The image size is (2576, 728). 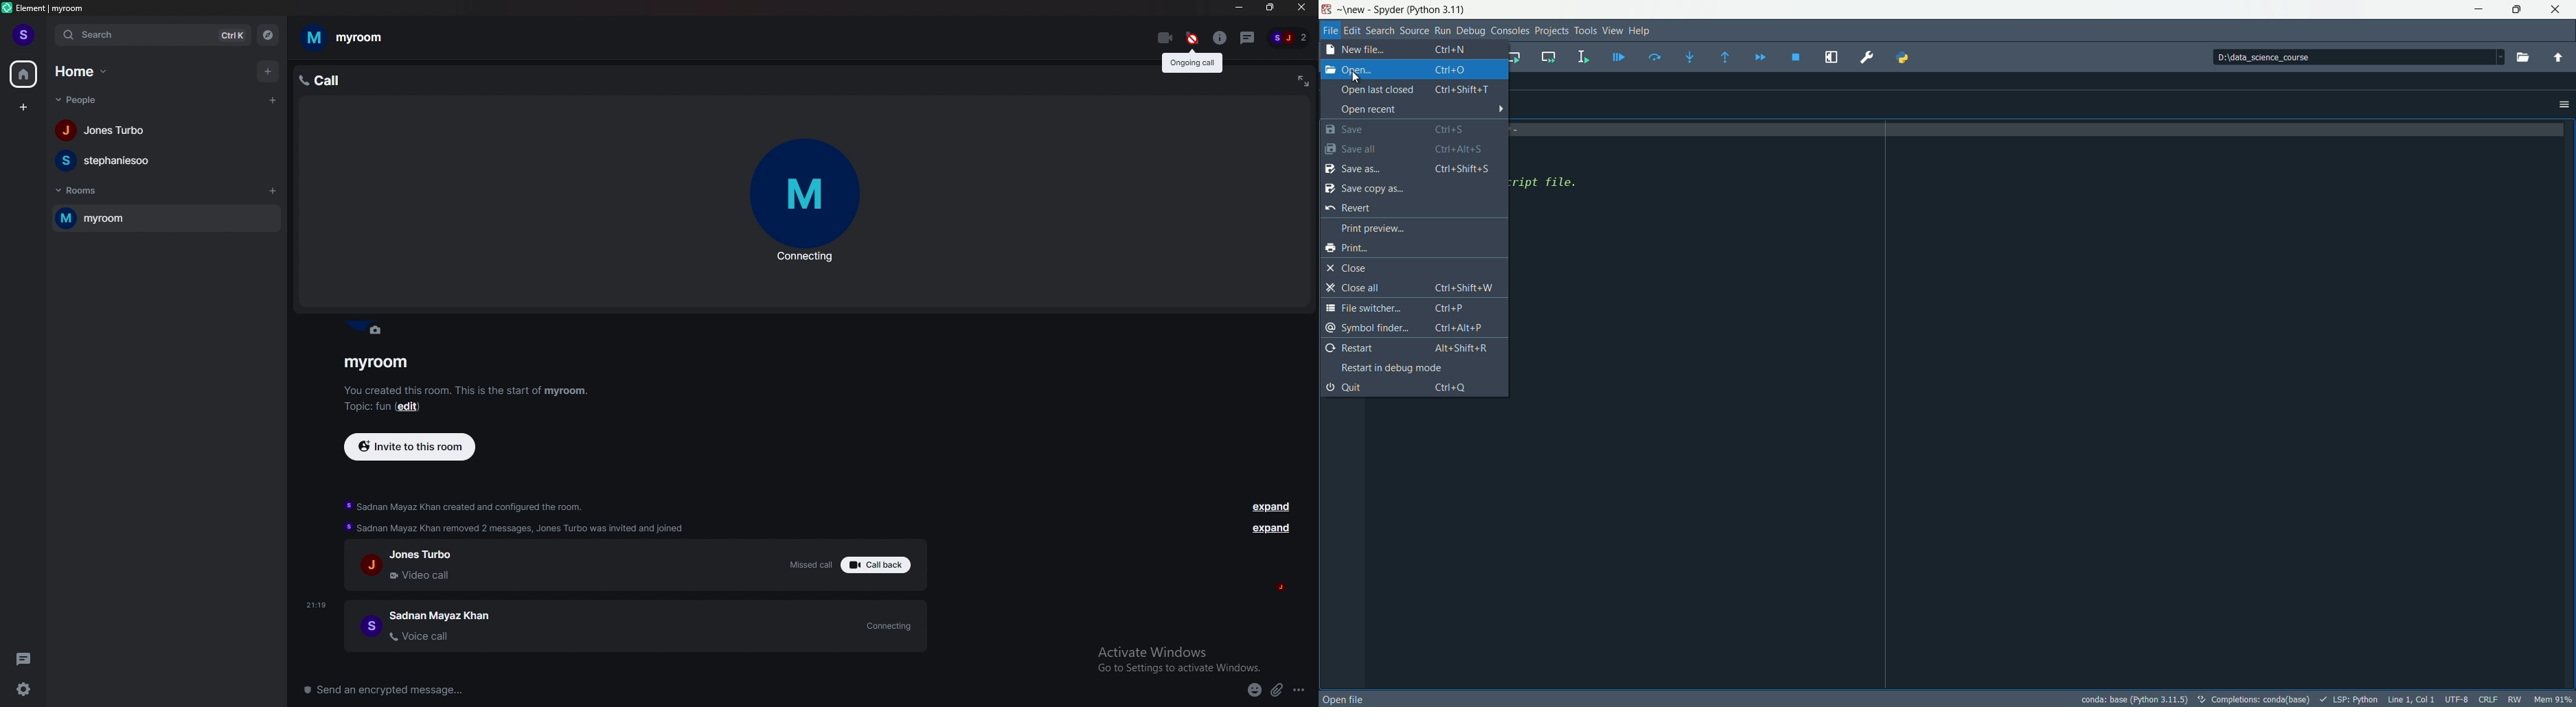 What do you see at coordinates (2458, 699) in the screenshot?
I see `file encoding` at bounding box center [2458, 699].